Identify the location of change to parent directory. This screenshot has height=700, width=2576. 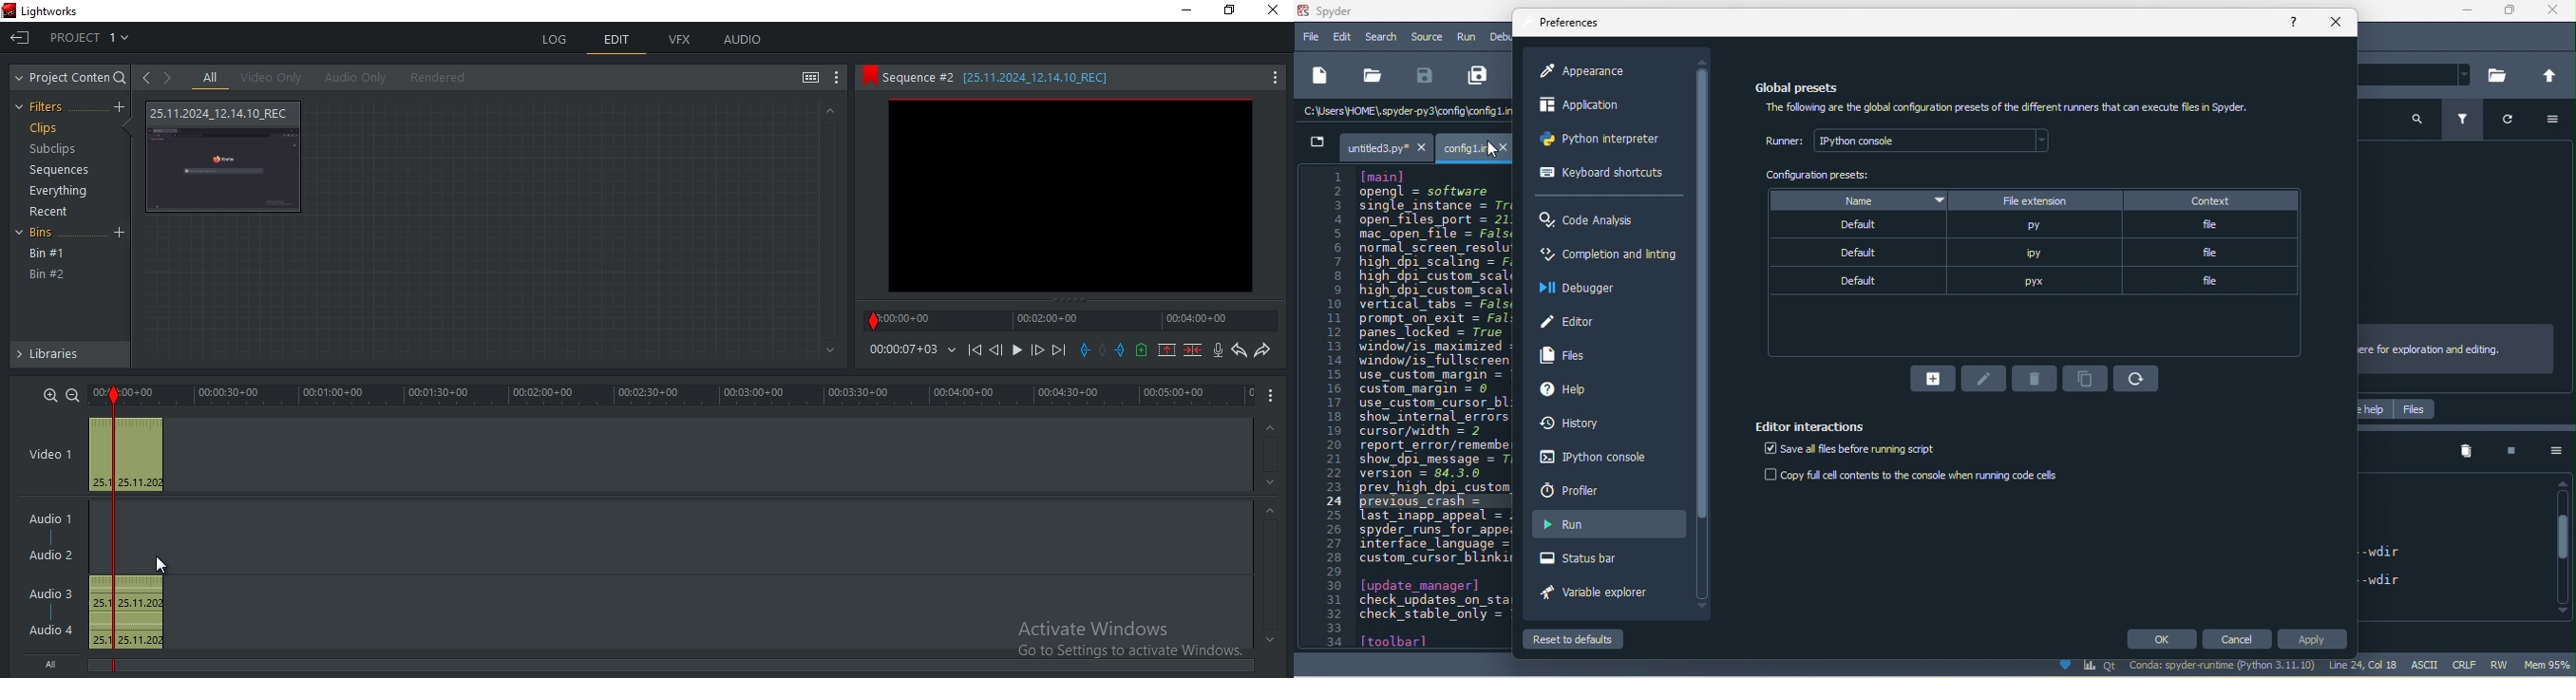
(2552, 75).